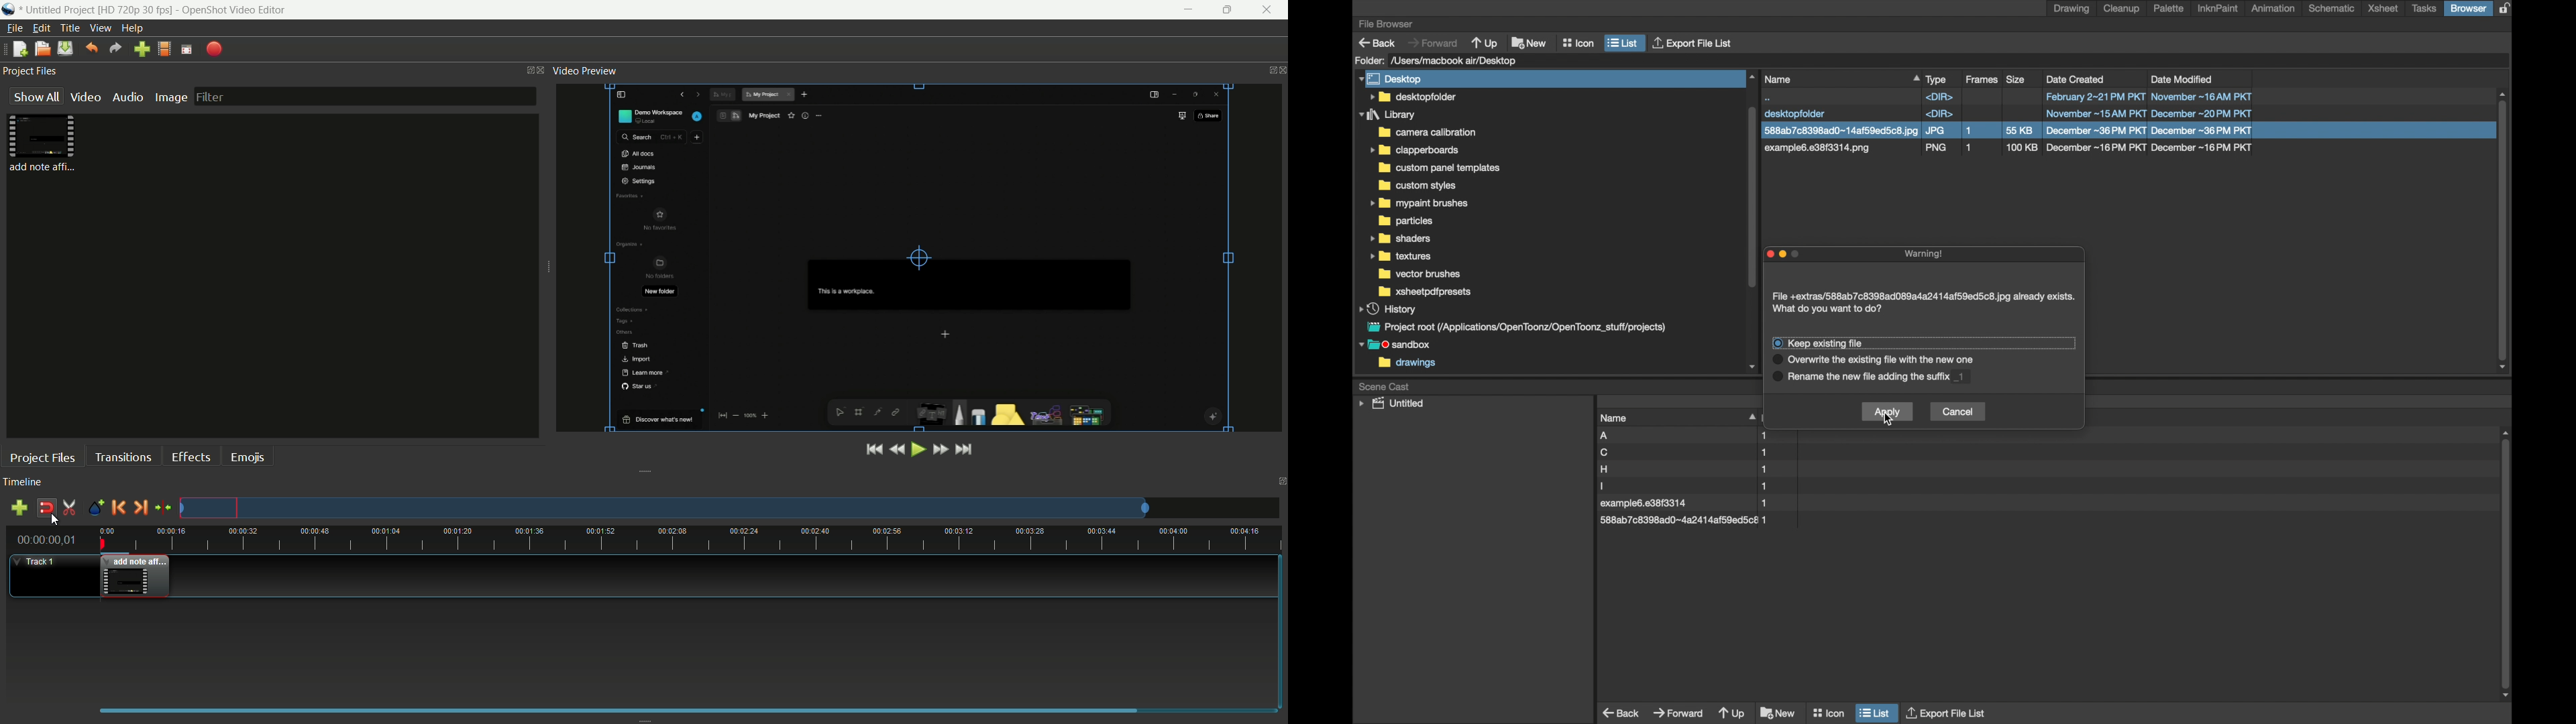 The image size is (2576, 728). Describe the element at coordinates (117, 507) in the screenshot. I see `previous marker` at that location.